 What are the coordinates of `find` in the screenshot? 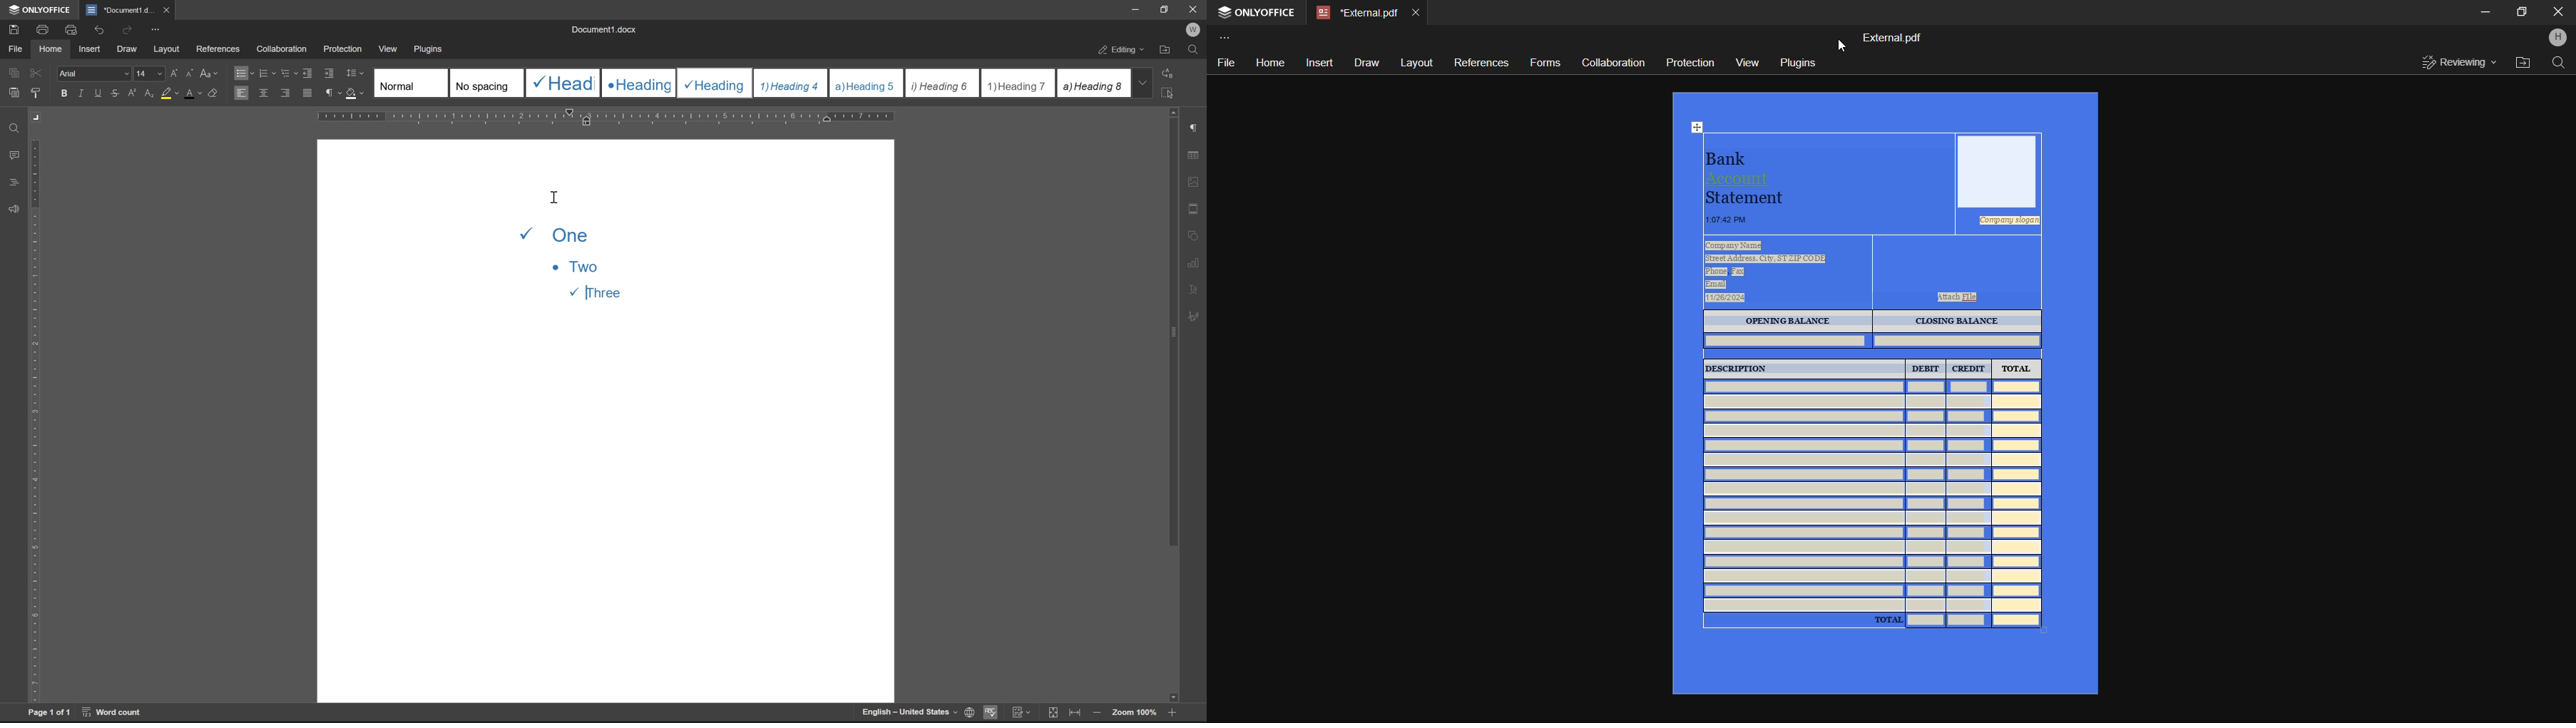 It's located at (1193, 50).